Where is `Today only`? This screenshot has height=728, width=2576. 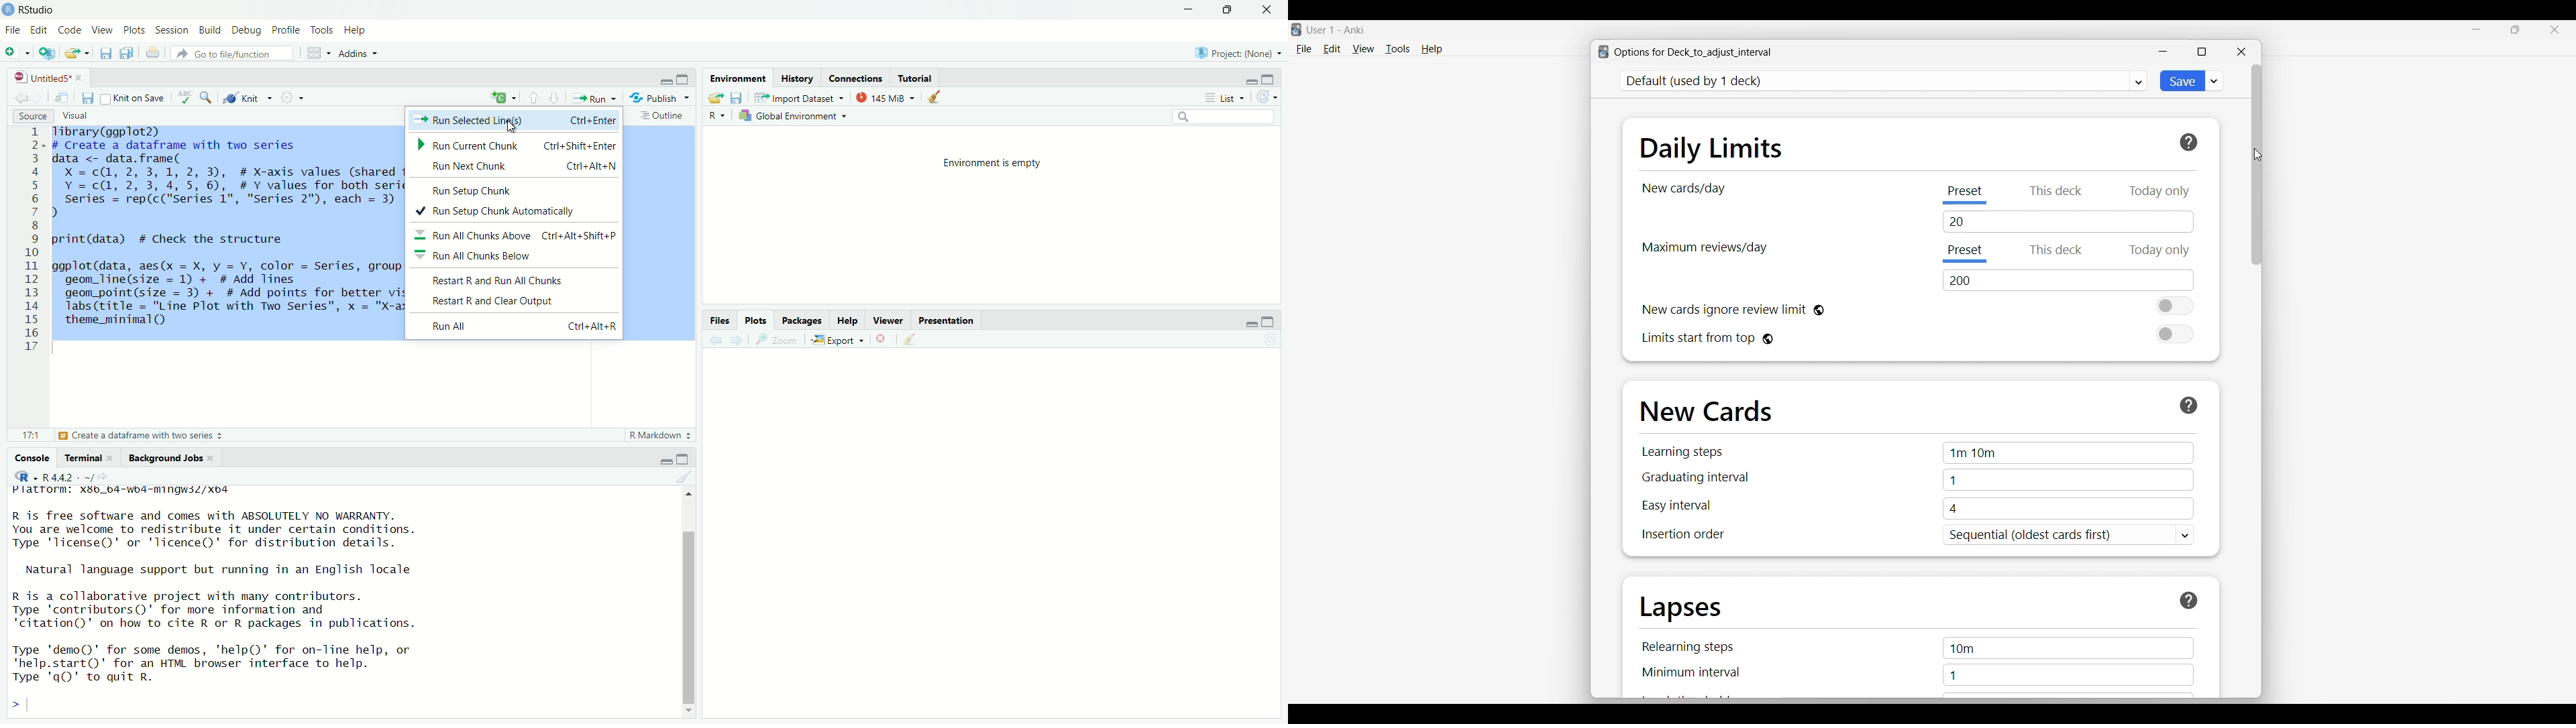 Today only is located at coordinates (2161, 251).